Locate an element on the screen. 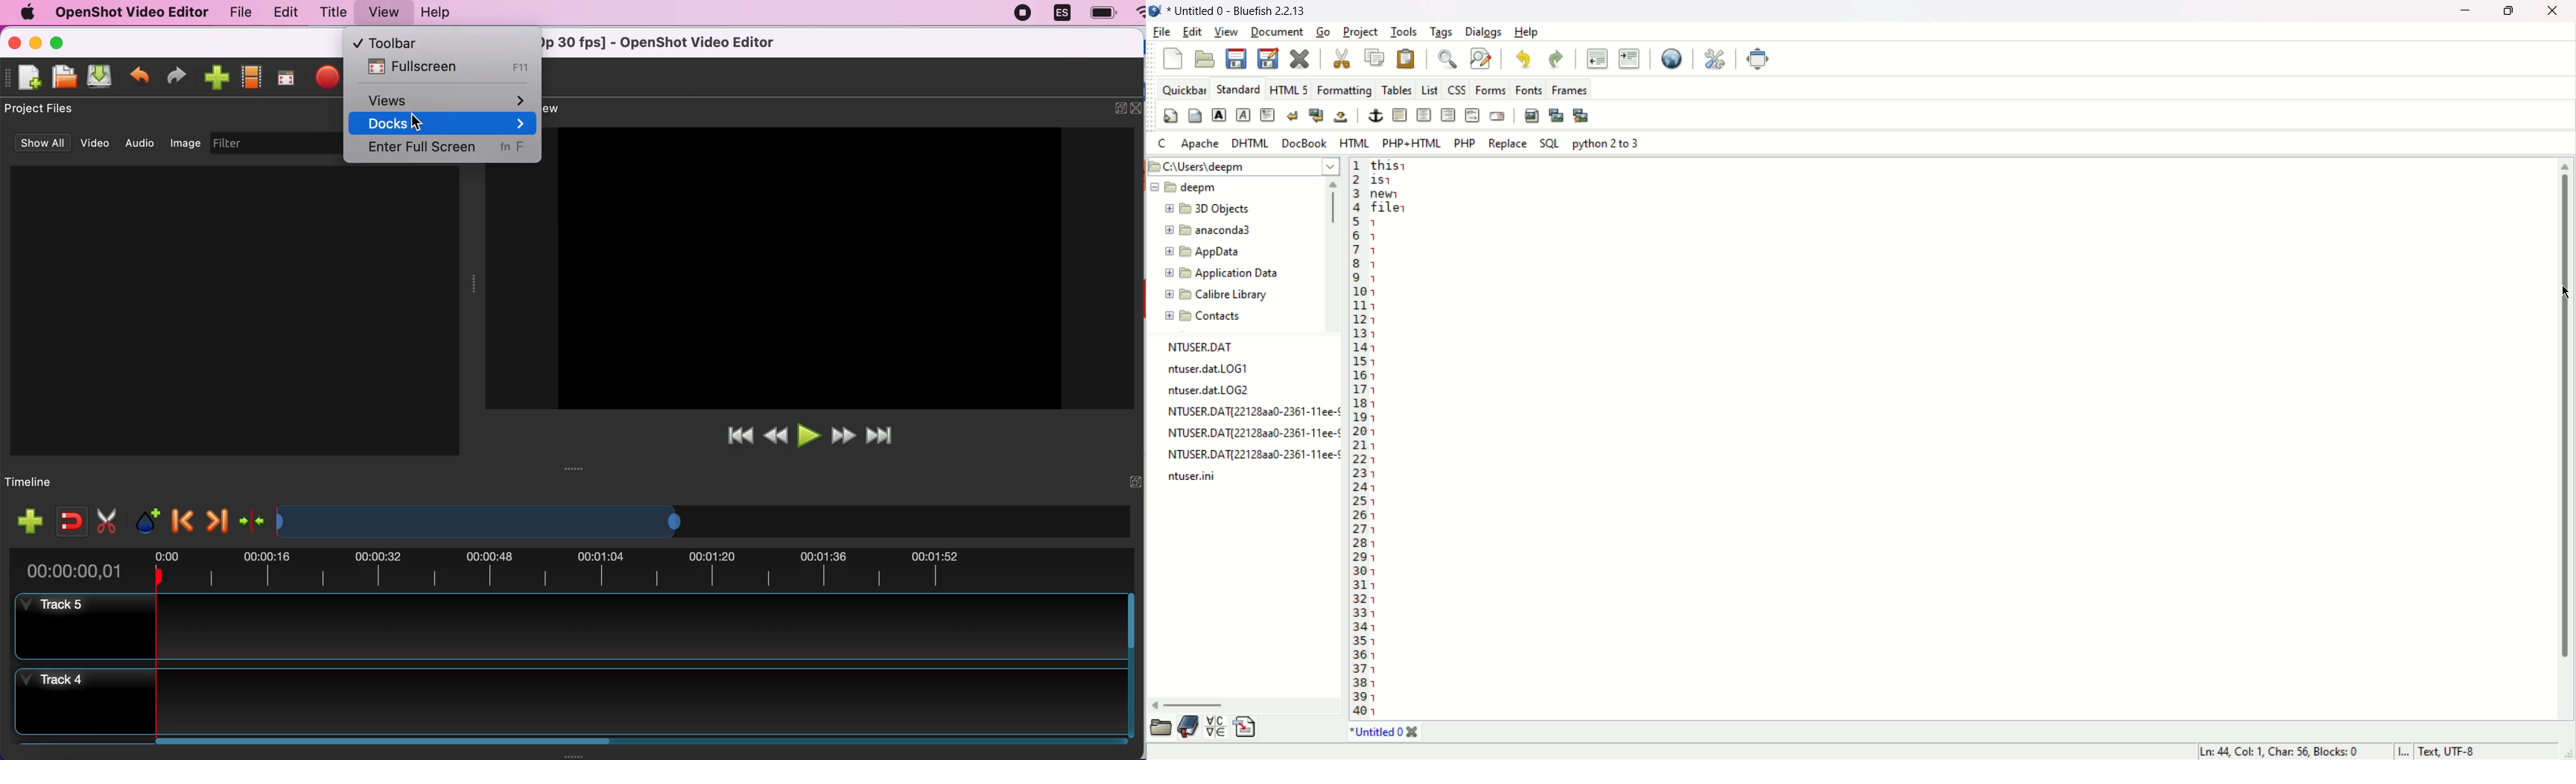  cut is located at coordinates (1340, 59).